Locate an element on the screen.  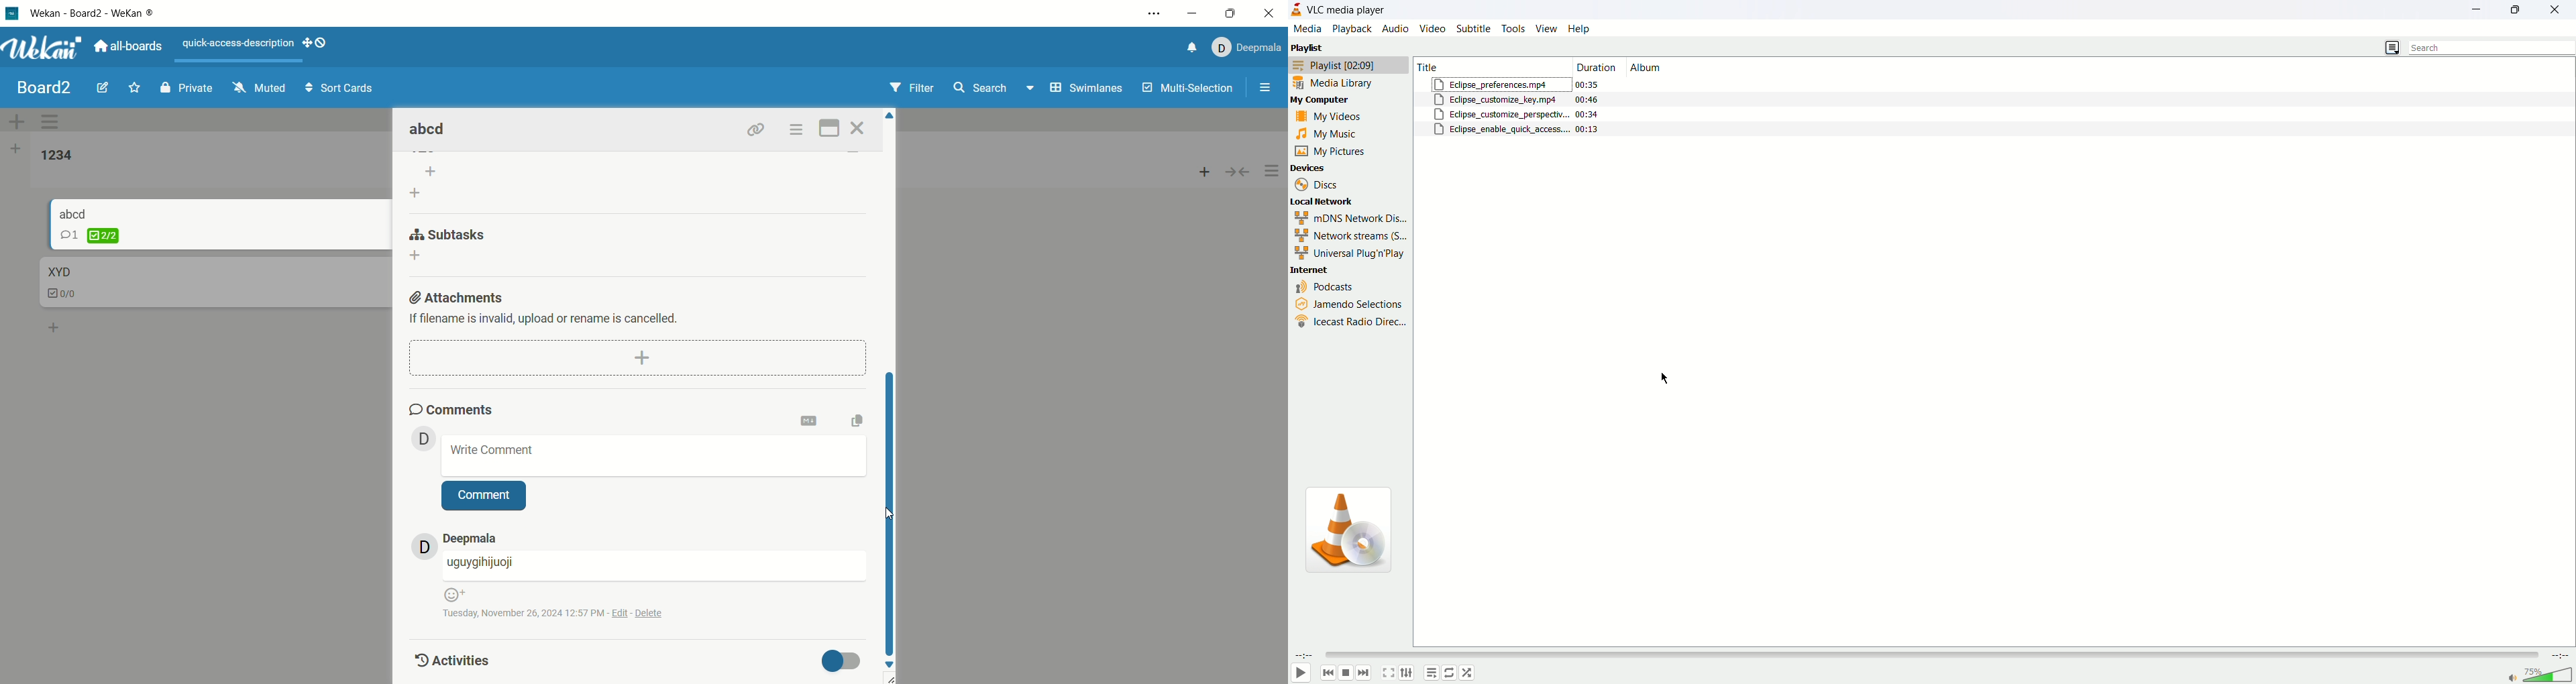
playlist is located at coordinates (1431, 673).